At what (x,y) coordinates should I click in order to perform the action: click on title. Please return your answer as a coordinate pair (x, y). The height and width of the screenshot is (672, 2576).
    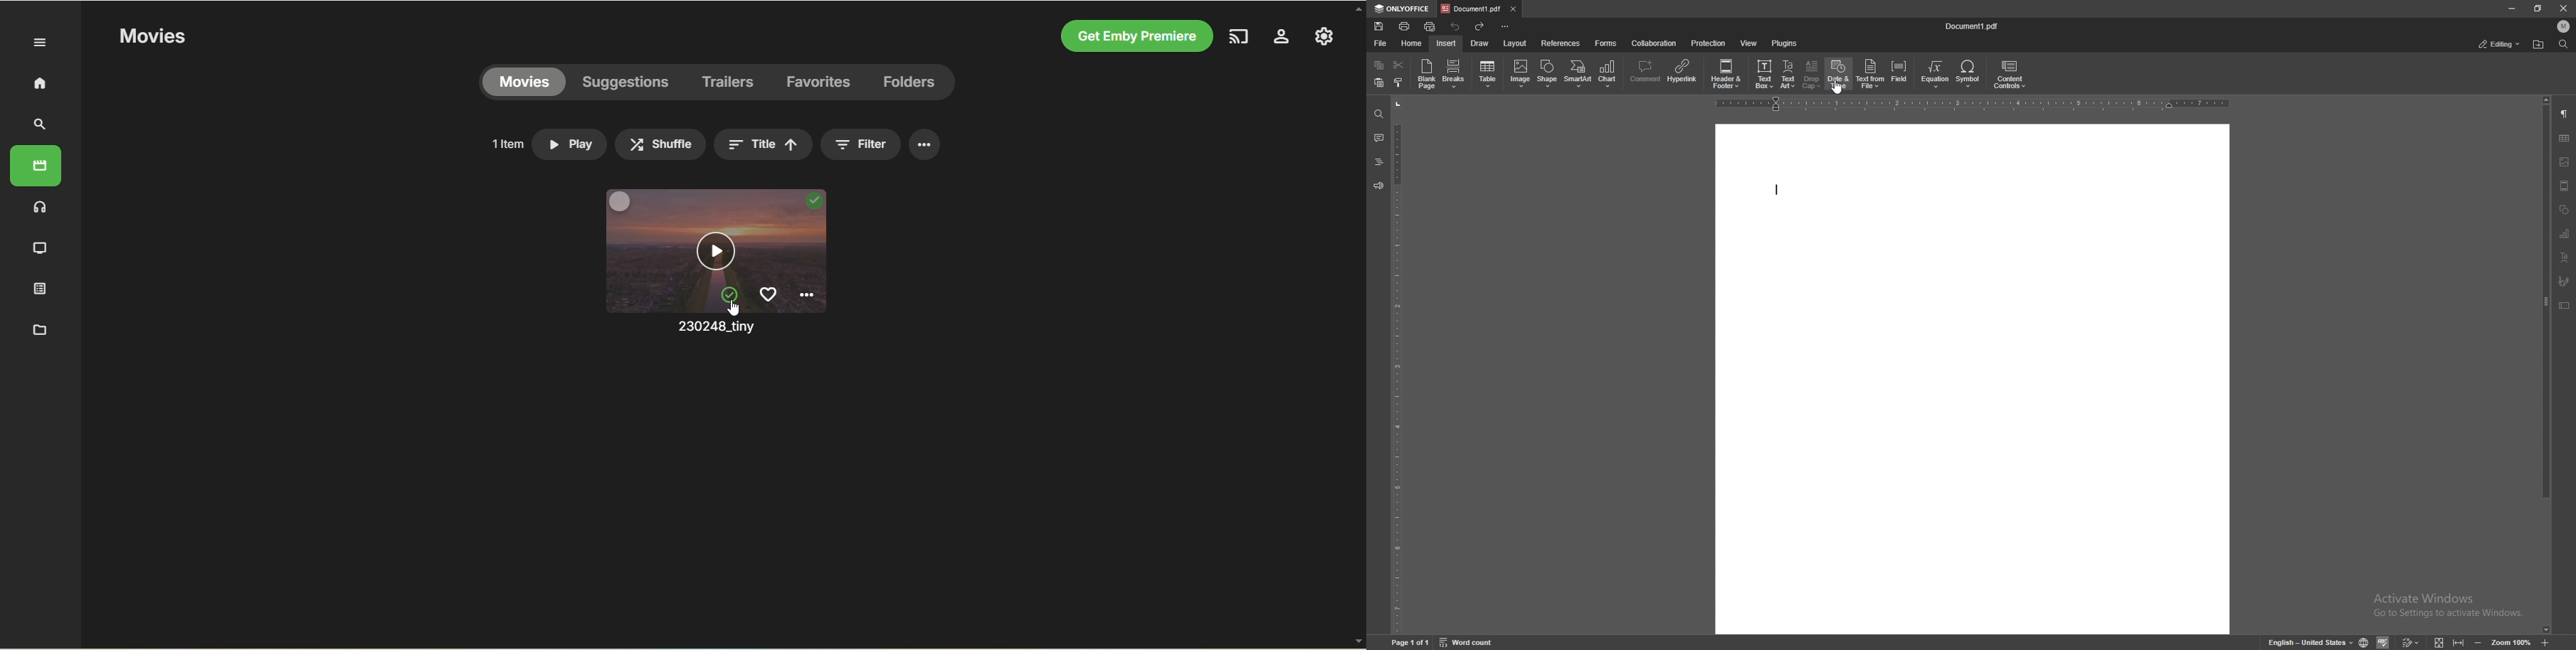
    Looking at the image, I should click on (764, 144).